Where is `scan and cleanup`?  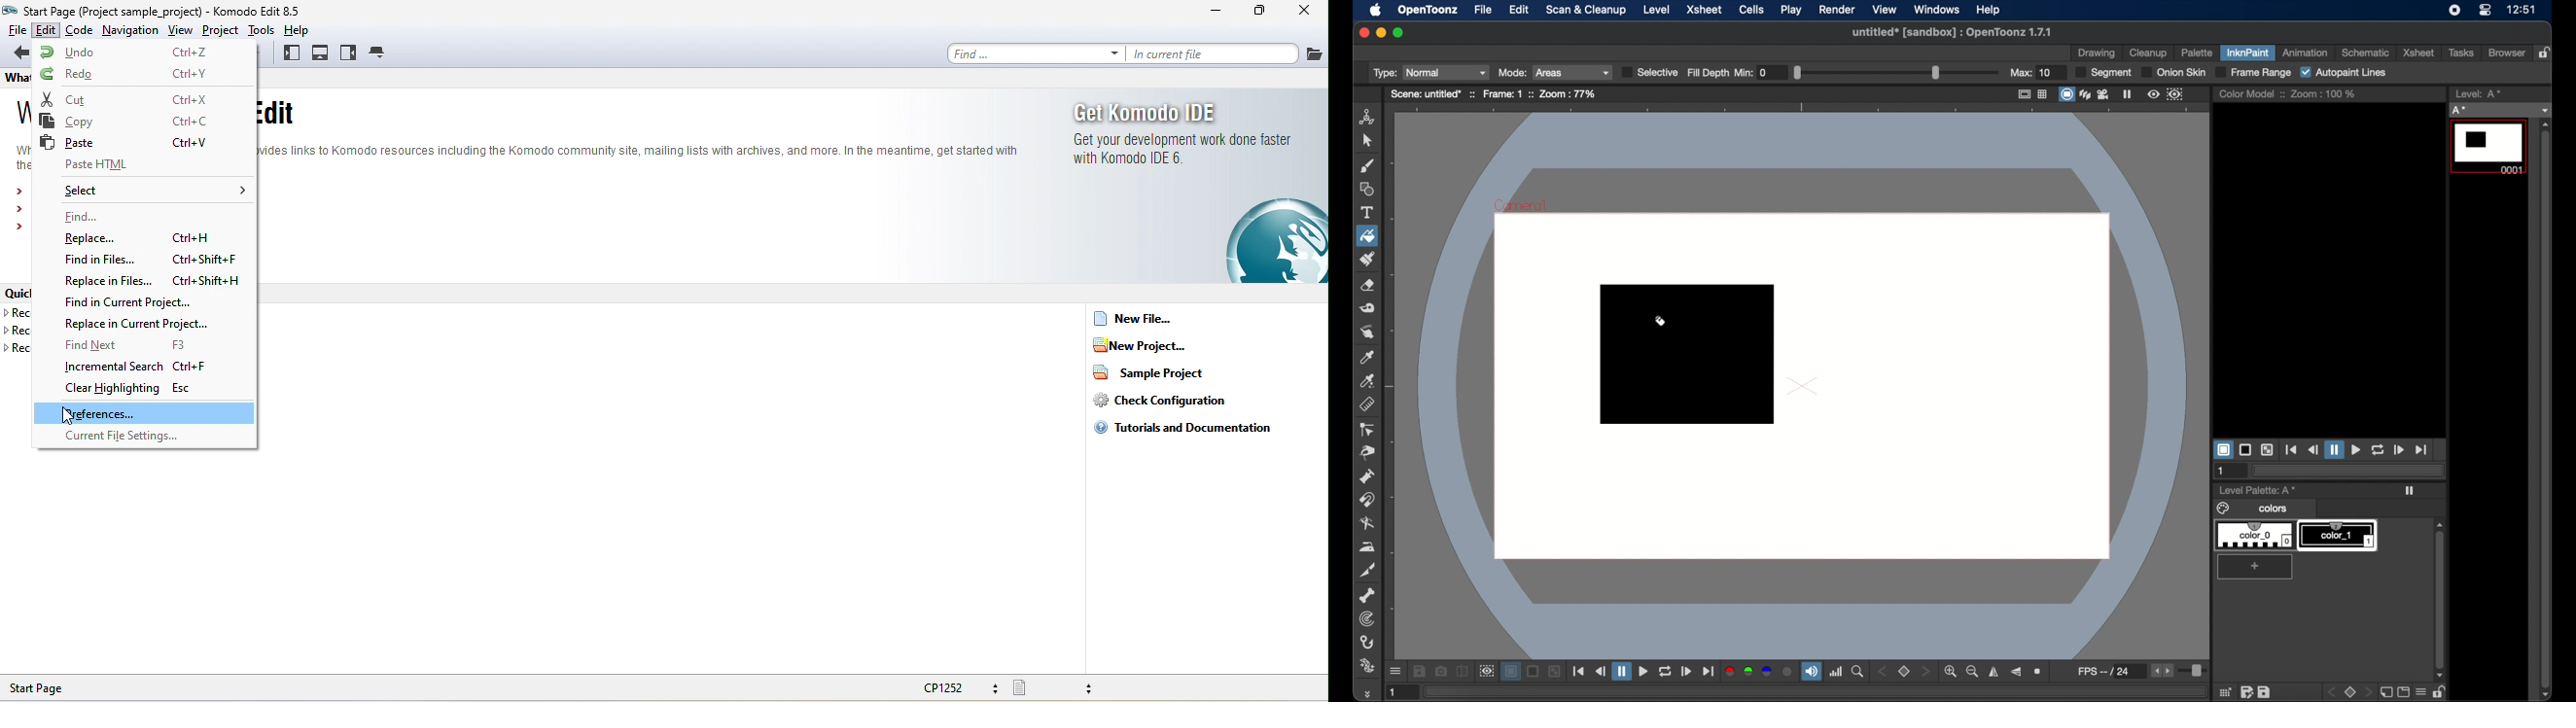
scan and cleanup is located at coordinates (1587, 10).